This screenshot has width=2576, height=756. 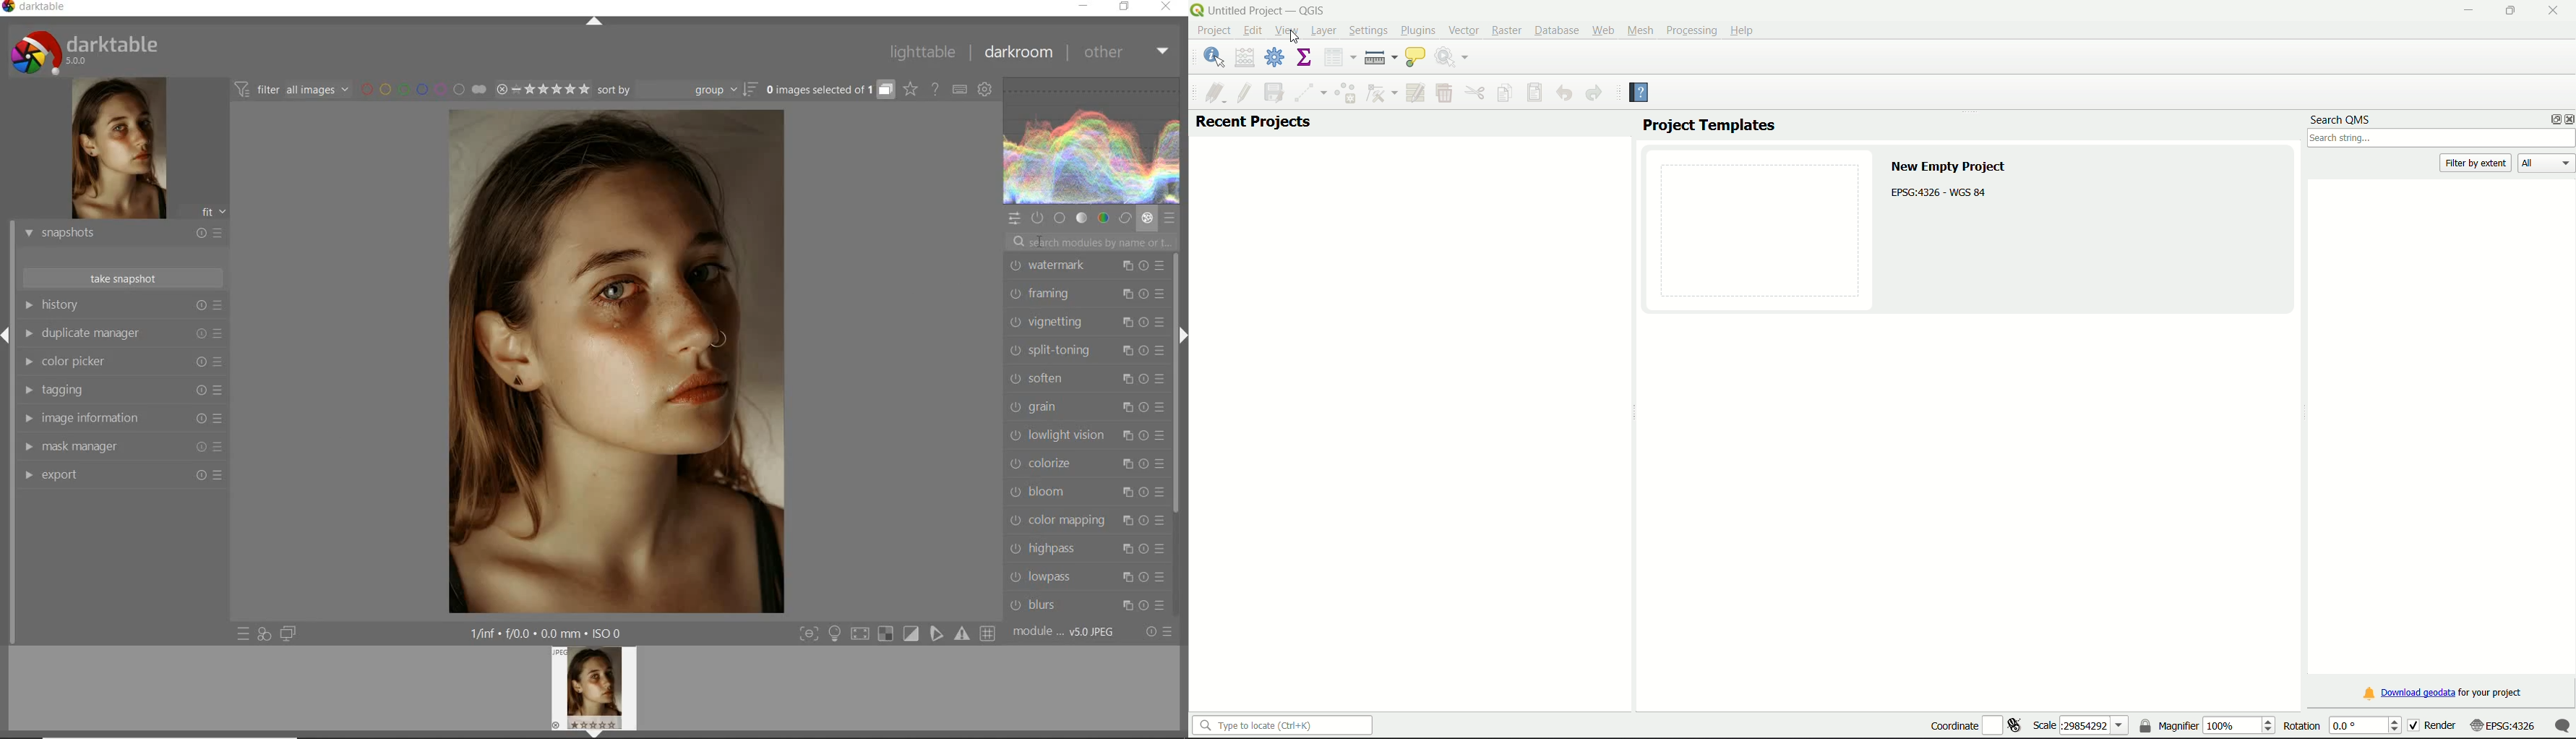 I want to click on toggle edit, so click(x=1242, y=93).